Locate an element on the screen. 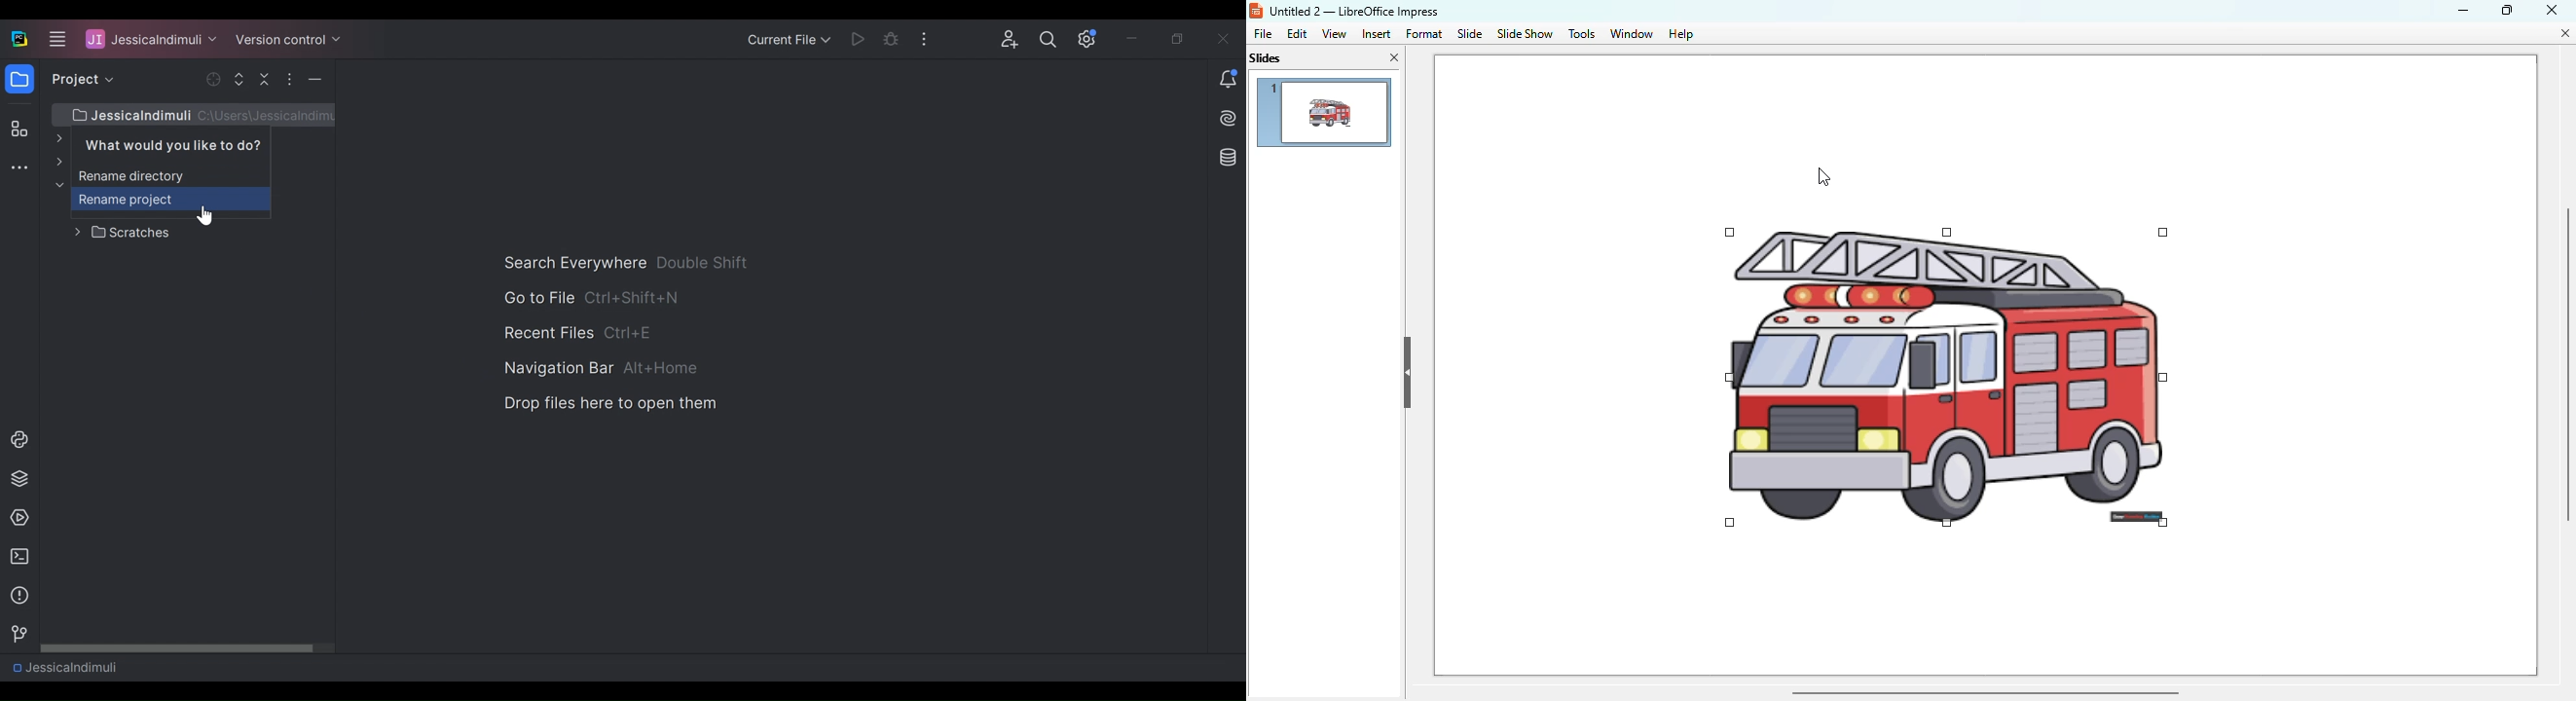 This screenshot has width=2576, height=728. version control is located at coordinates (16, 634).